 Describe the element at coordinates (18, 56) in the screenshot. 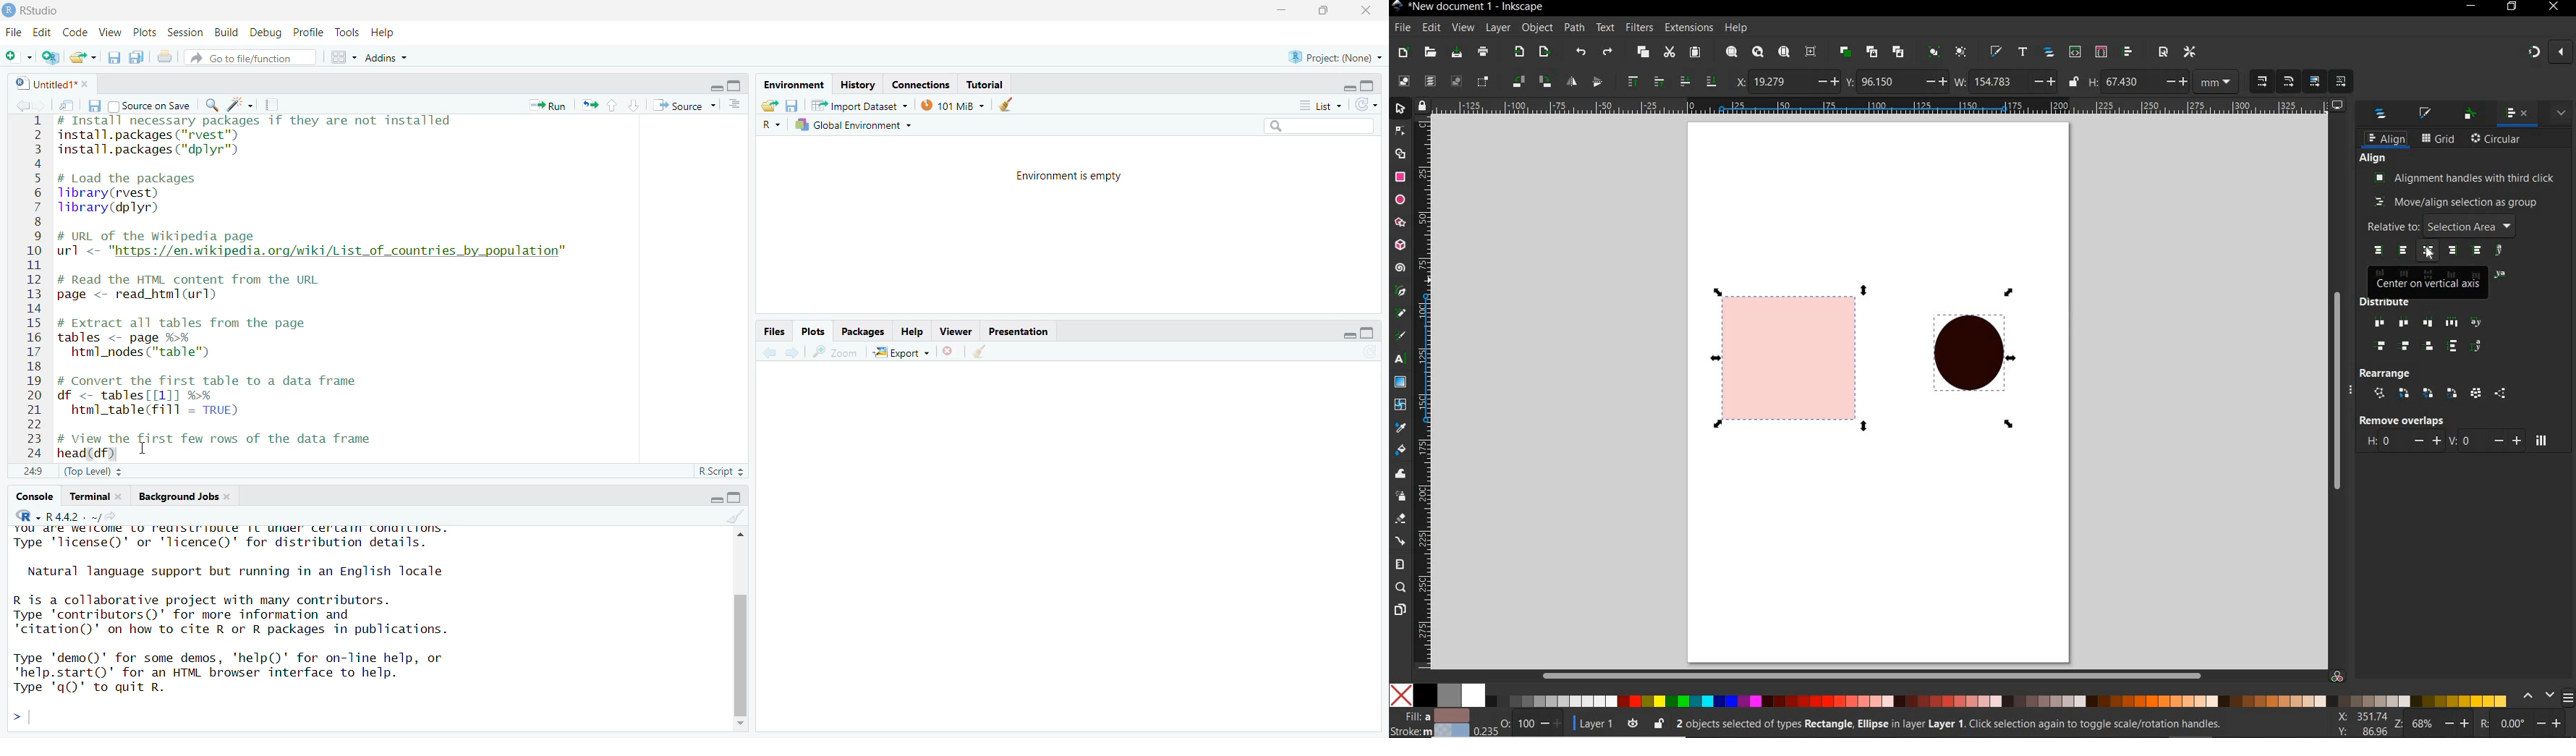

I see `new file` at that location.